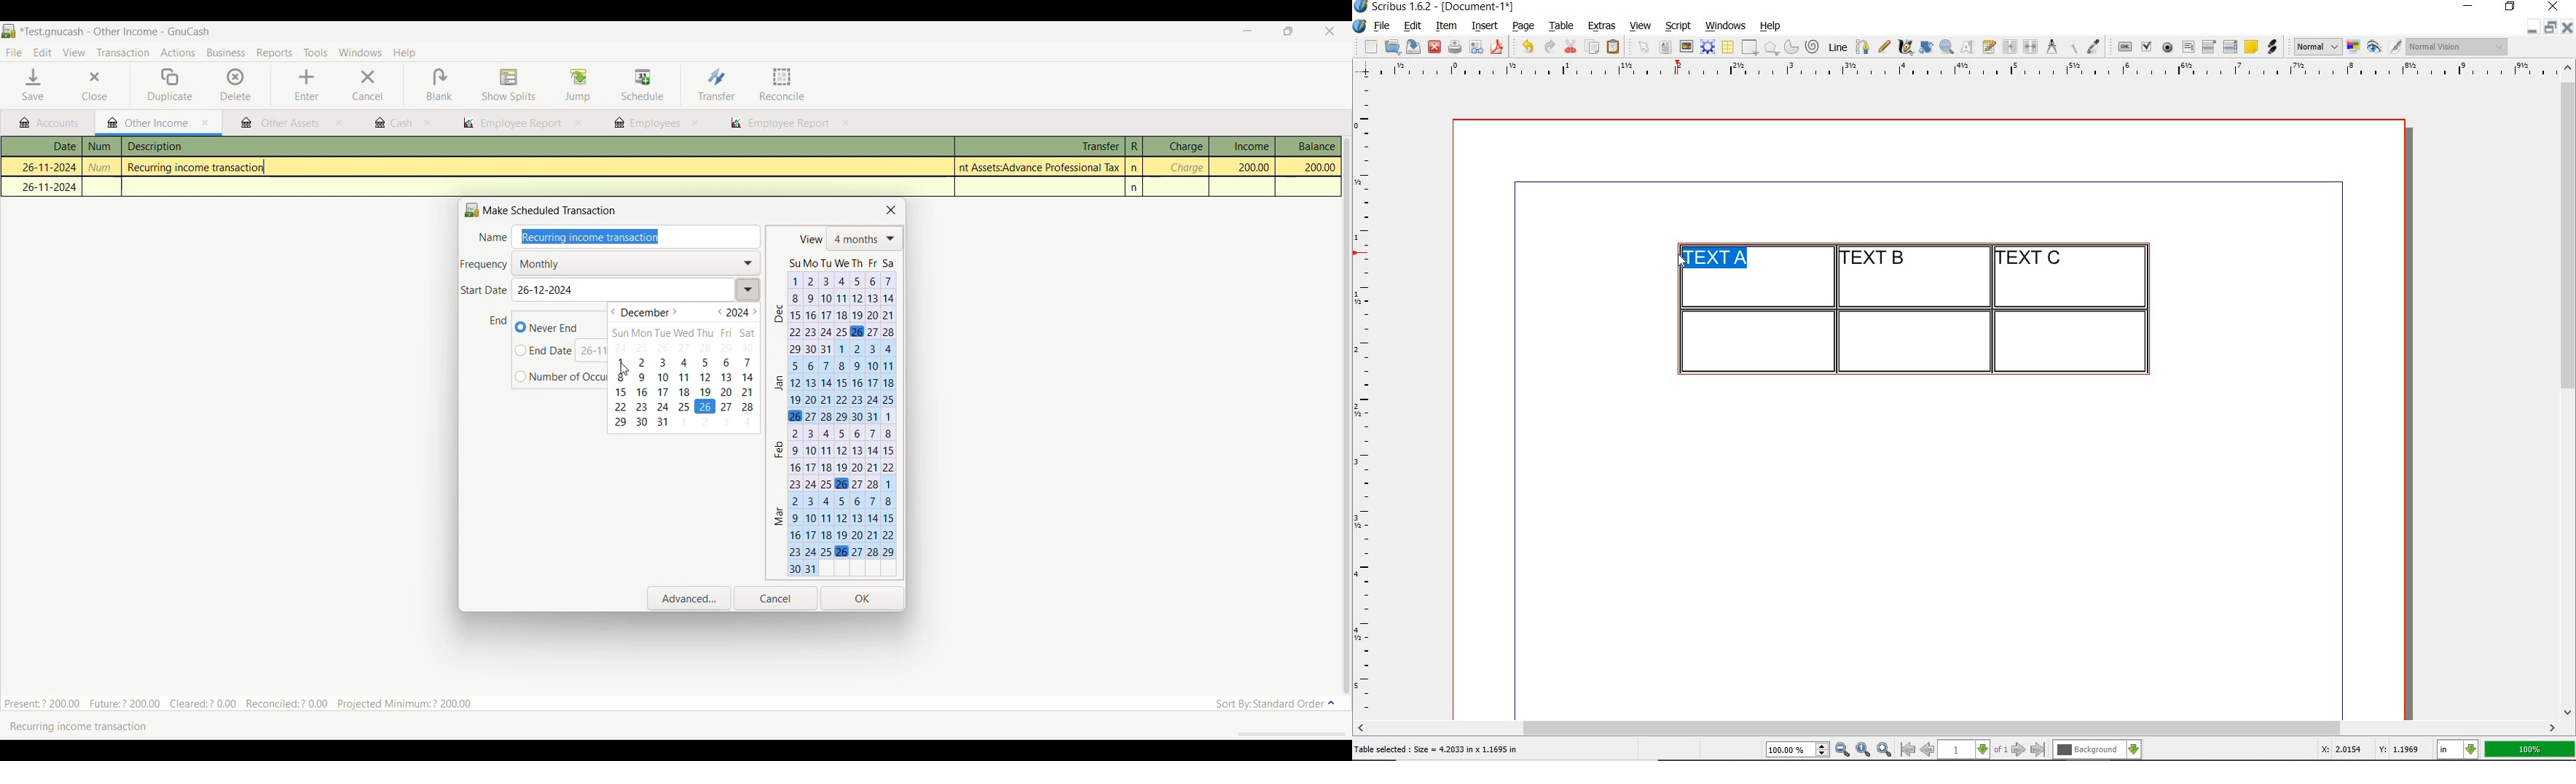  Describe the element at coordinates (675, 312) in the screenshot. I see `Go to next month` at that location.